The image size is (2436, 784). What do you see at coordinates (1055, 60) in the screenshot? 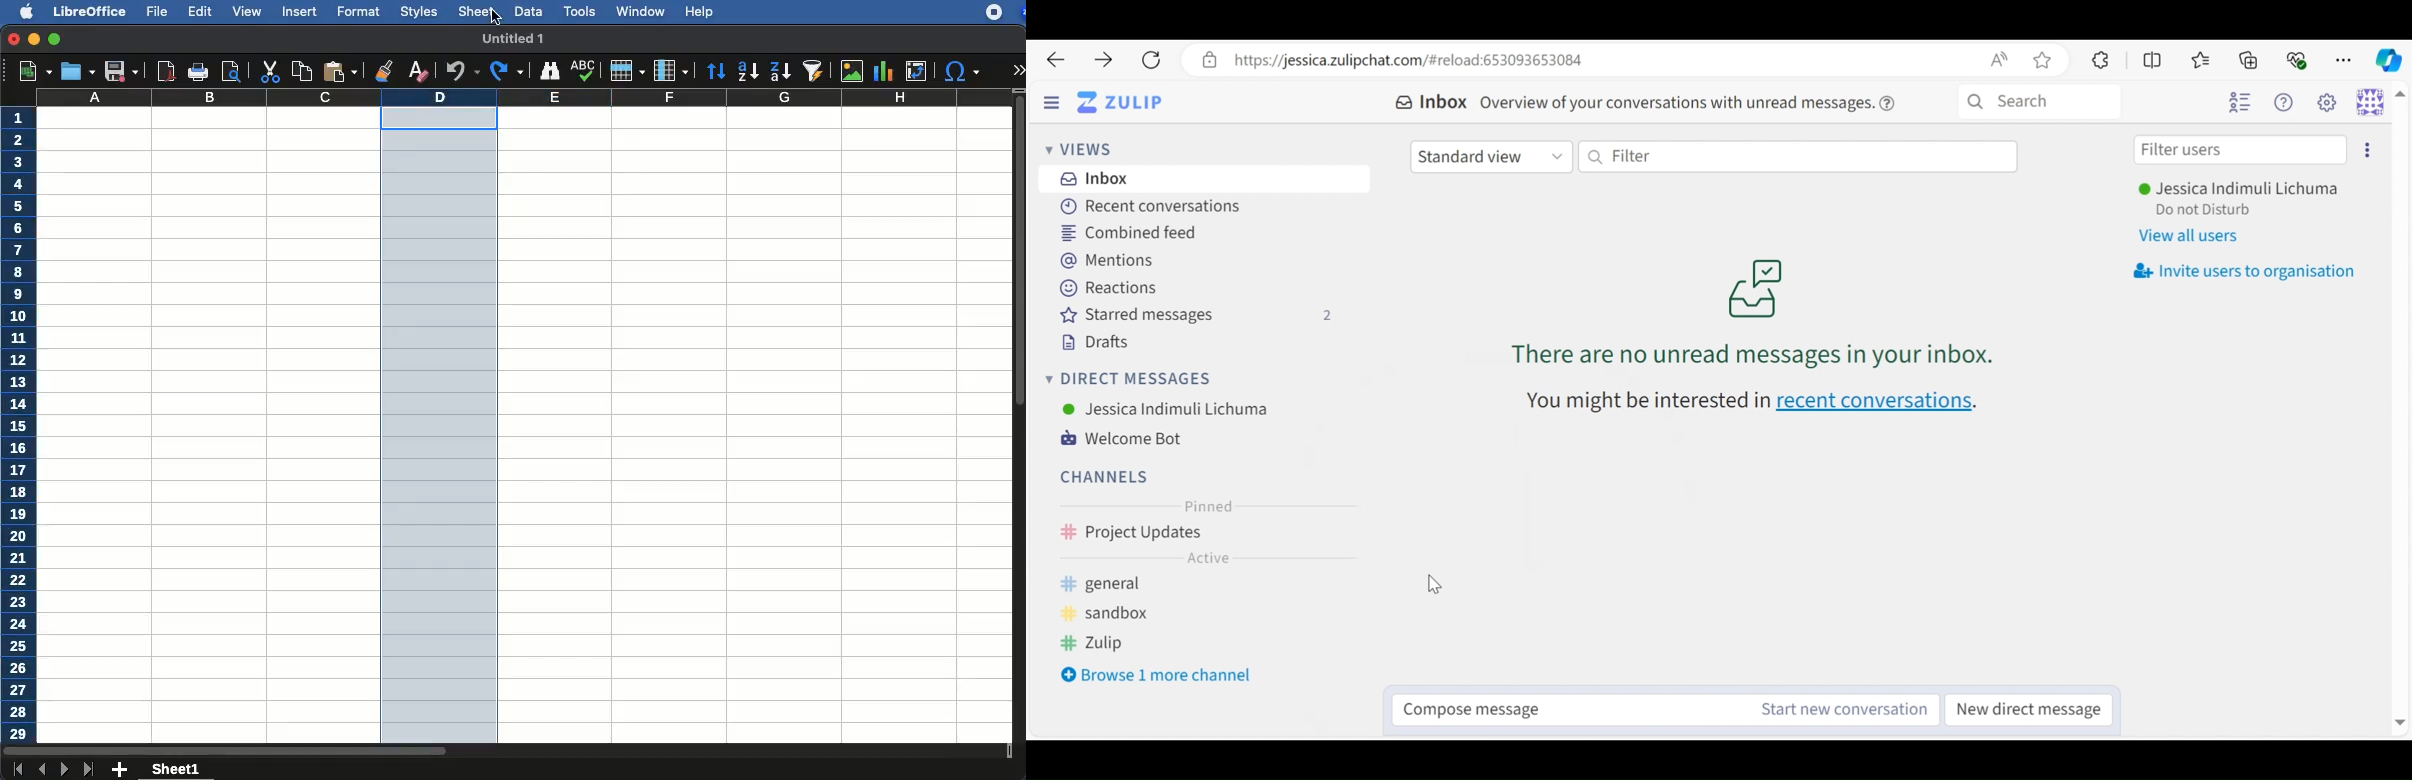
I see `Go back` at bounding box center [1055, 60].